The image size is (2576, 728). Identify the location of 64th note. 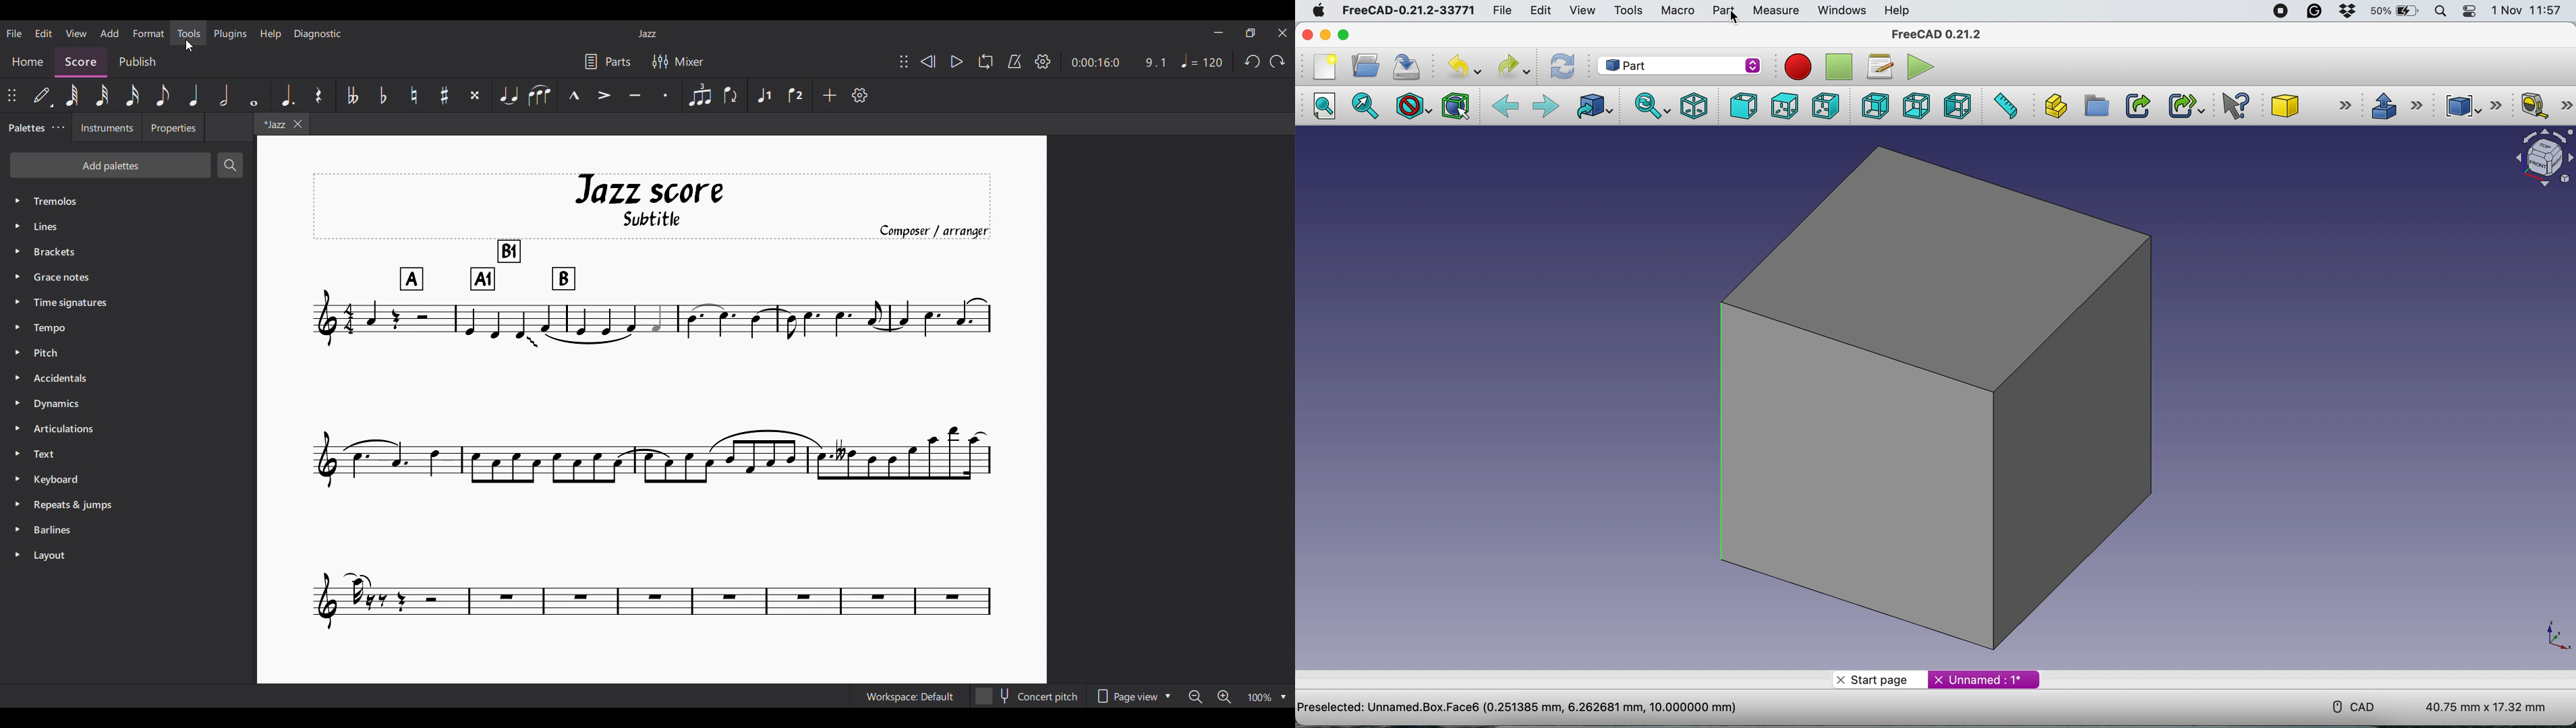
(72, 95).